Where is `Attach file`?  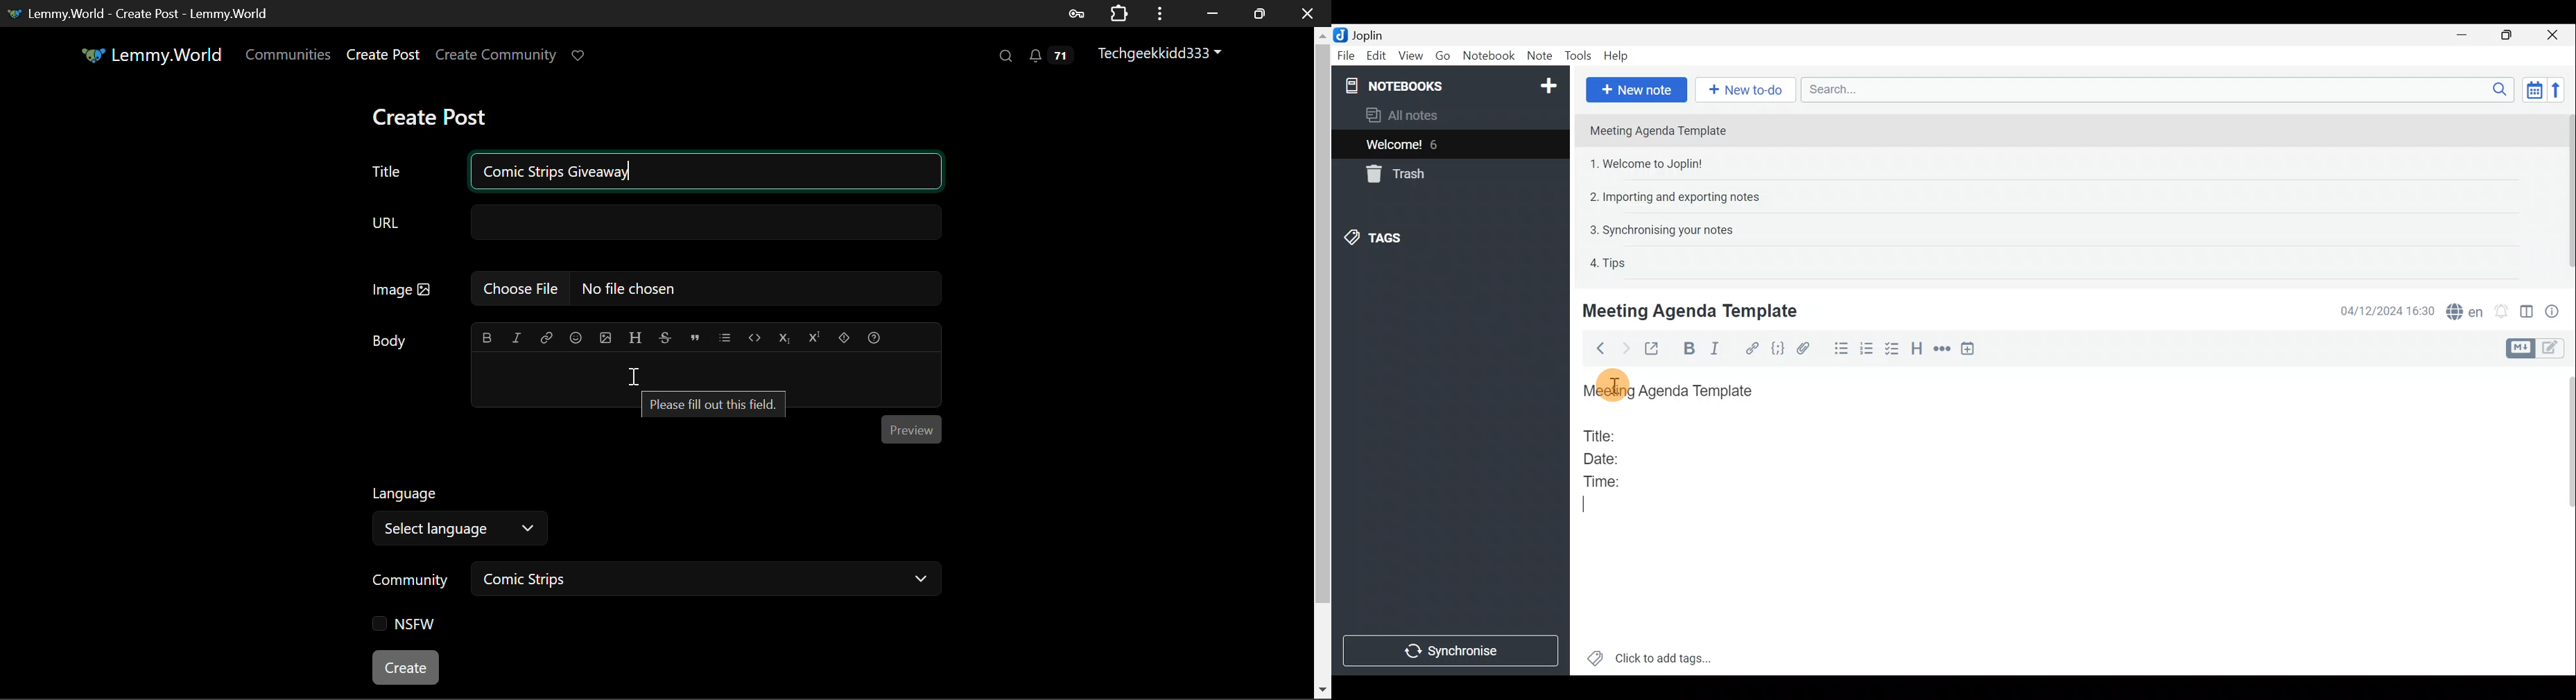 Attach file is located at coordinates (1809, 349).